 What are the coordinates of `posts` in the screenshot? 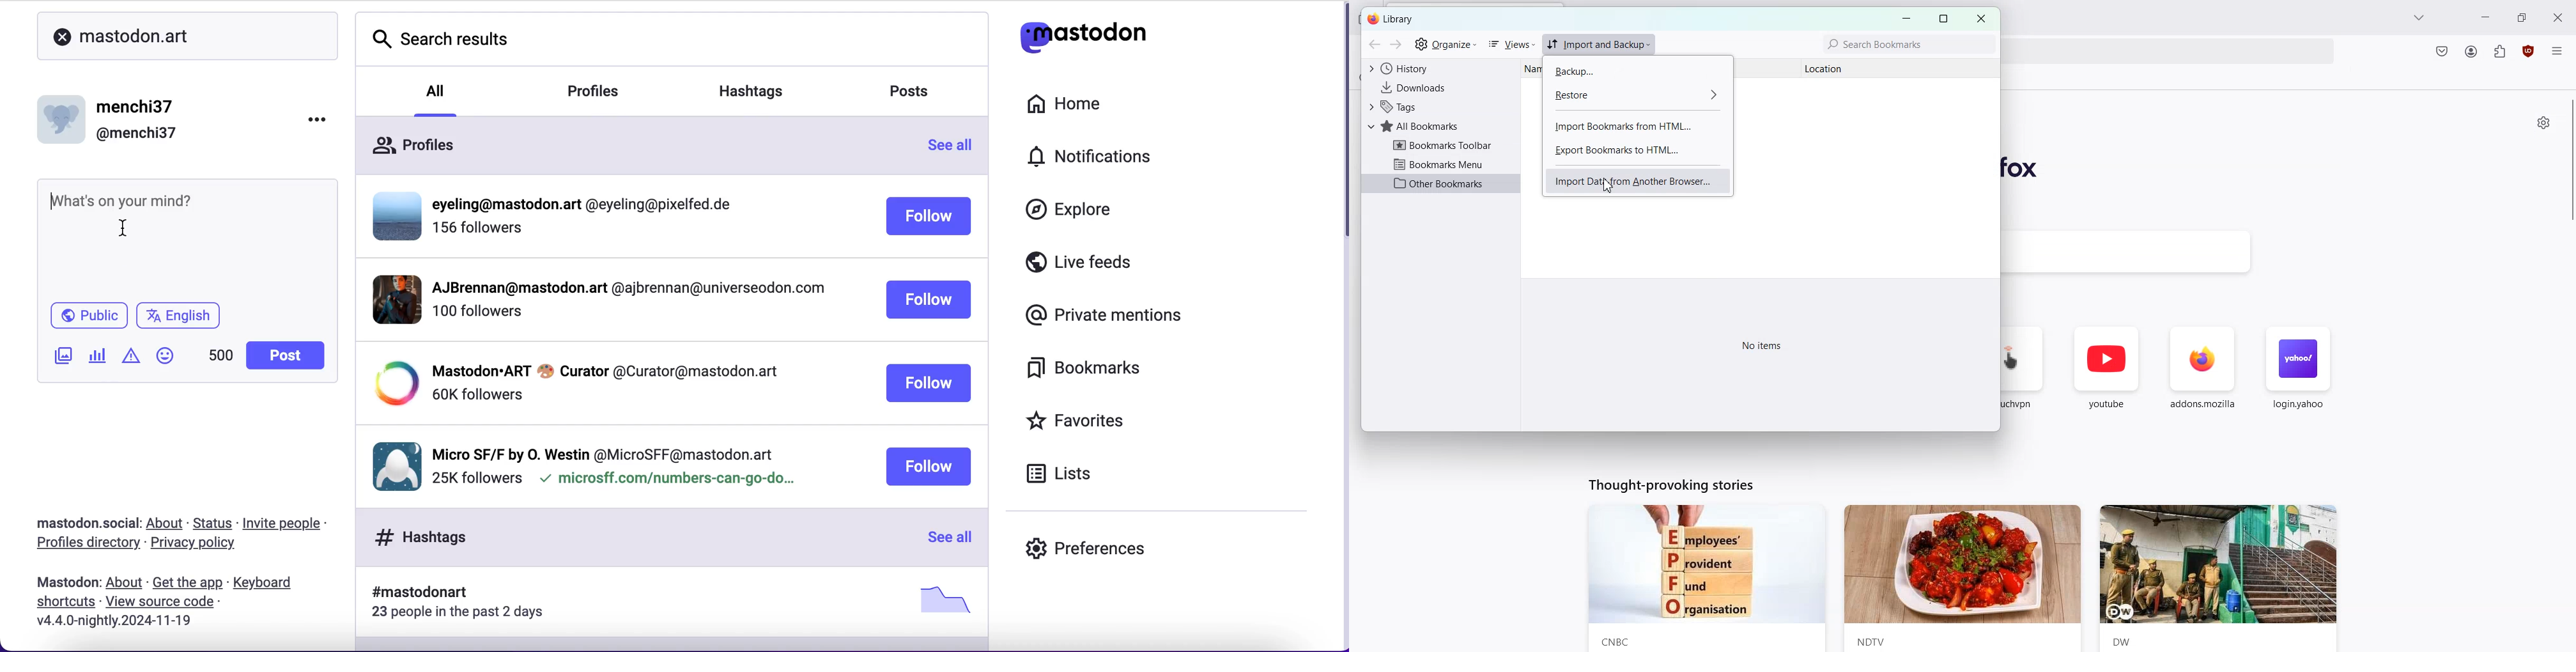 It's located at (919, 94).